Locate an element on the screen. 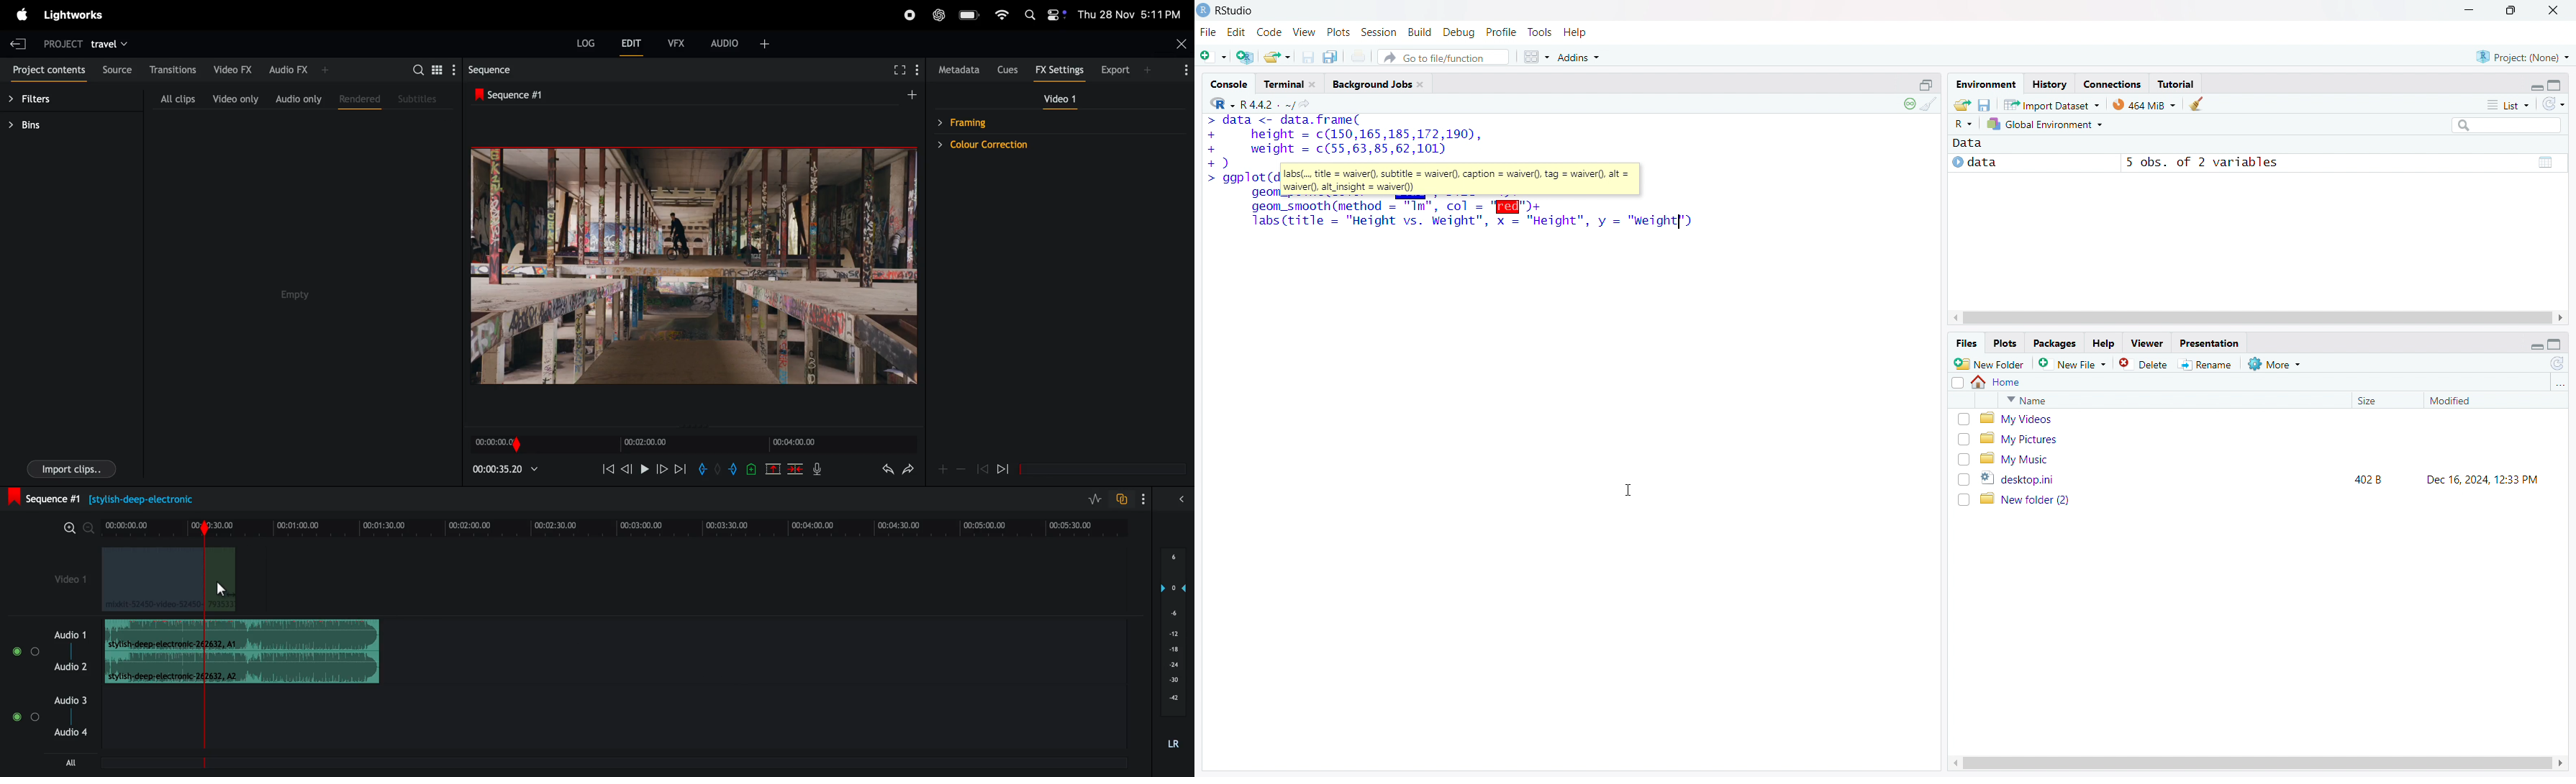  search is located at coordinates (2505, 124).